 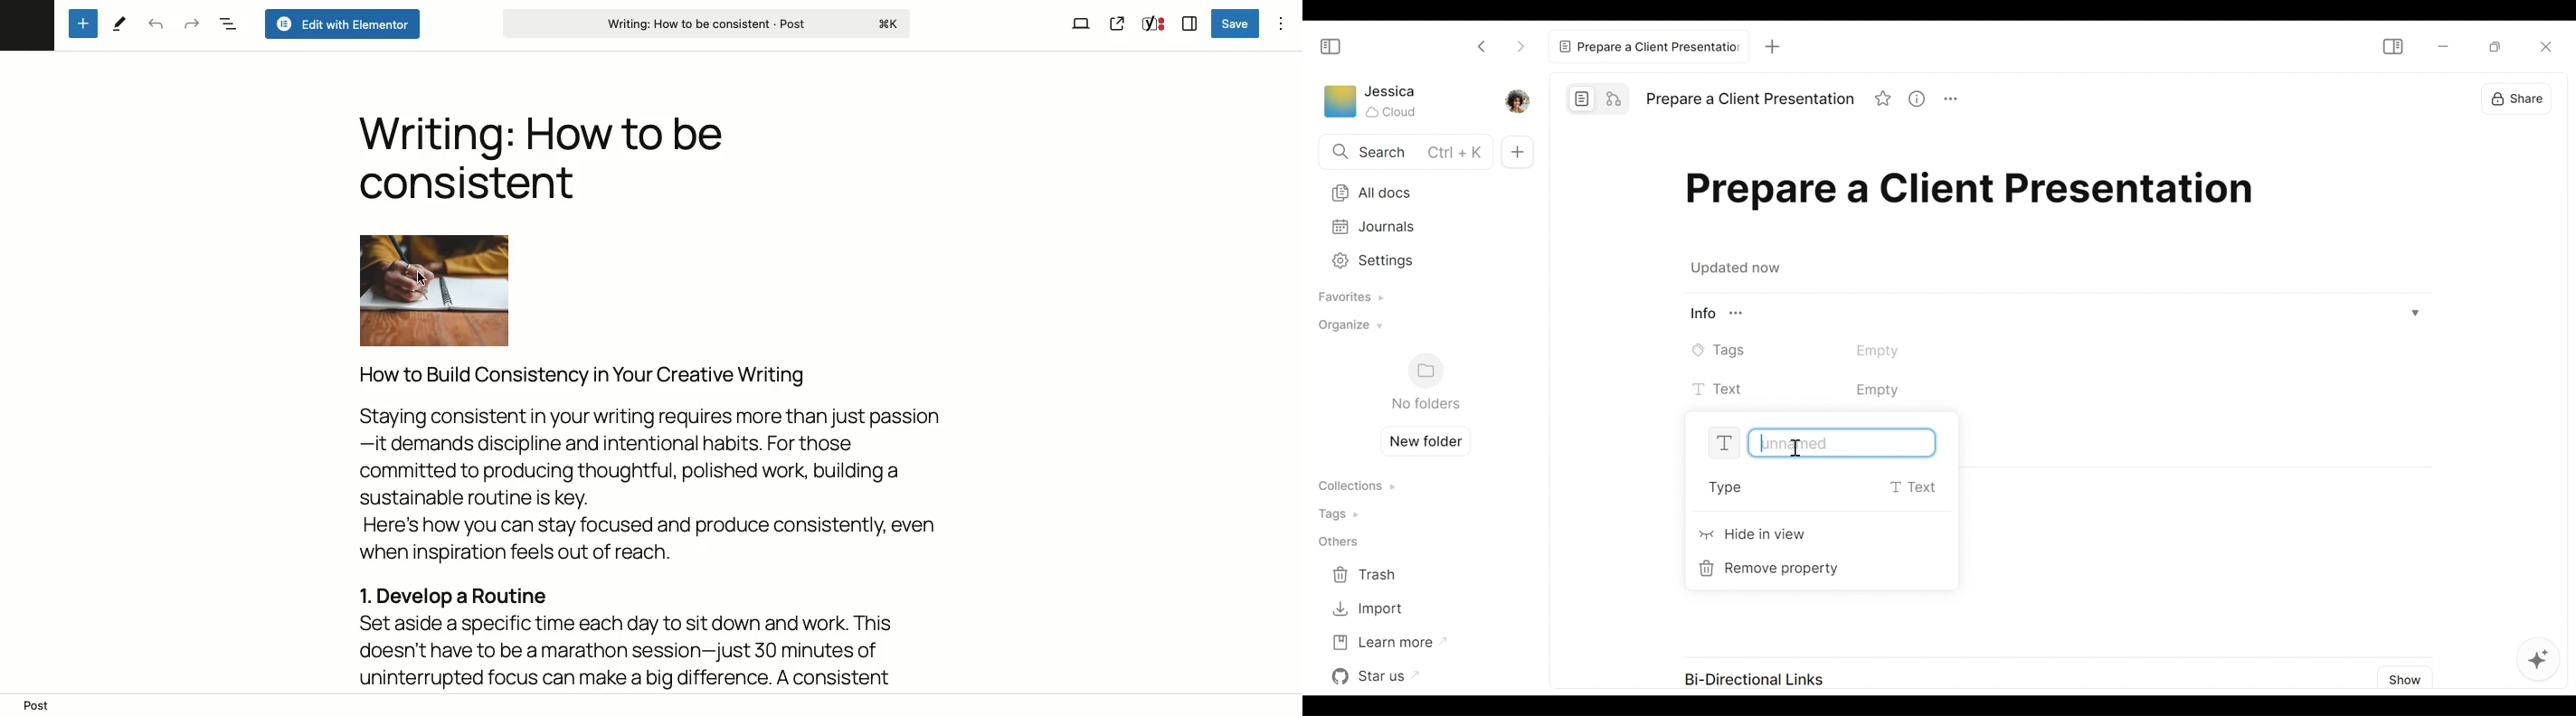 I want to click on Remove property, so click(x=1773, y=569).